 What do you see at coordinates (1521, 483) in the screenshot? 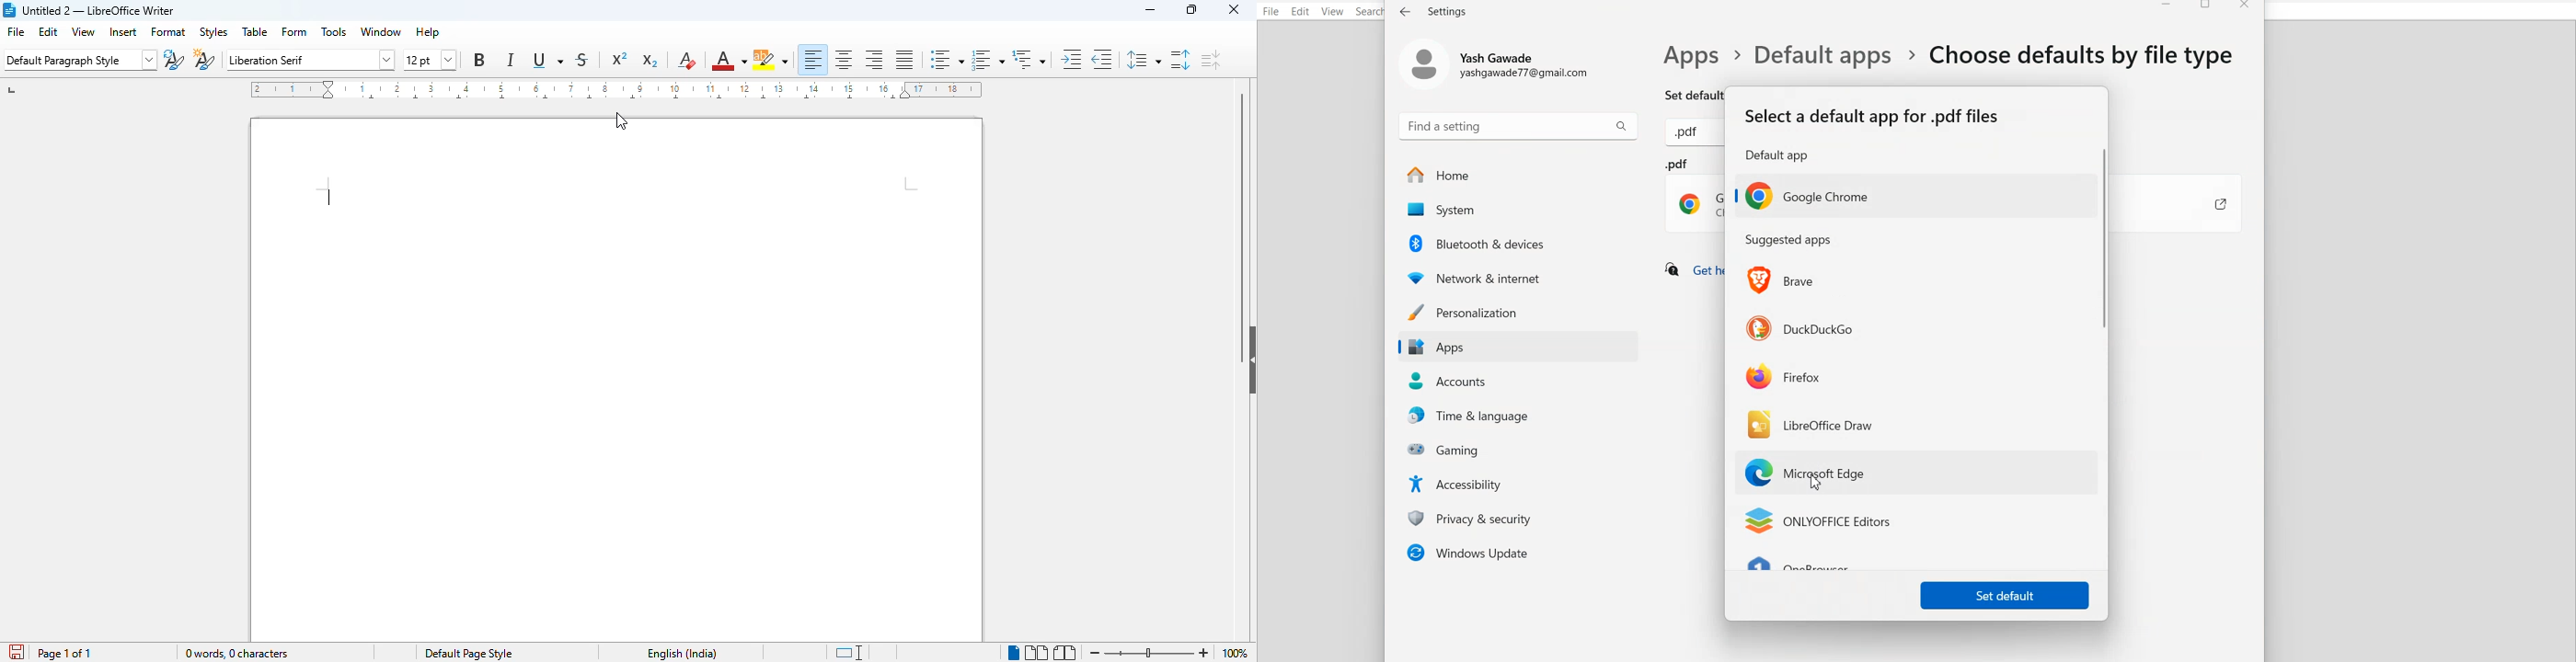
I see `Accessibility` at bounding box center [1521, 483].